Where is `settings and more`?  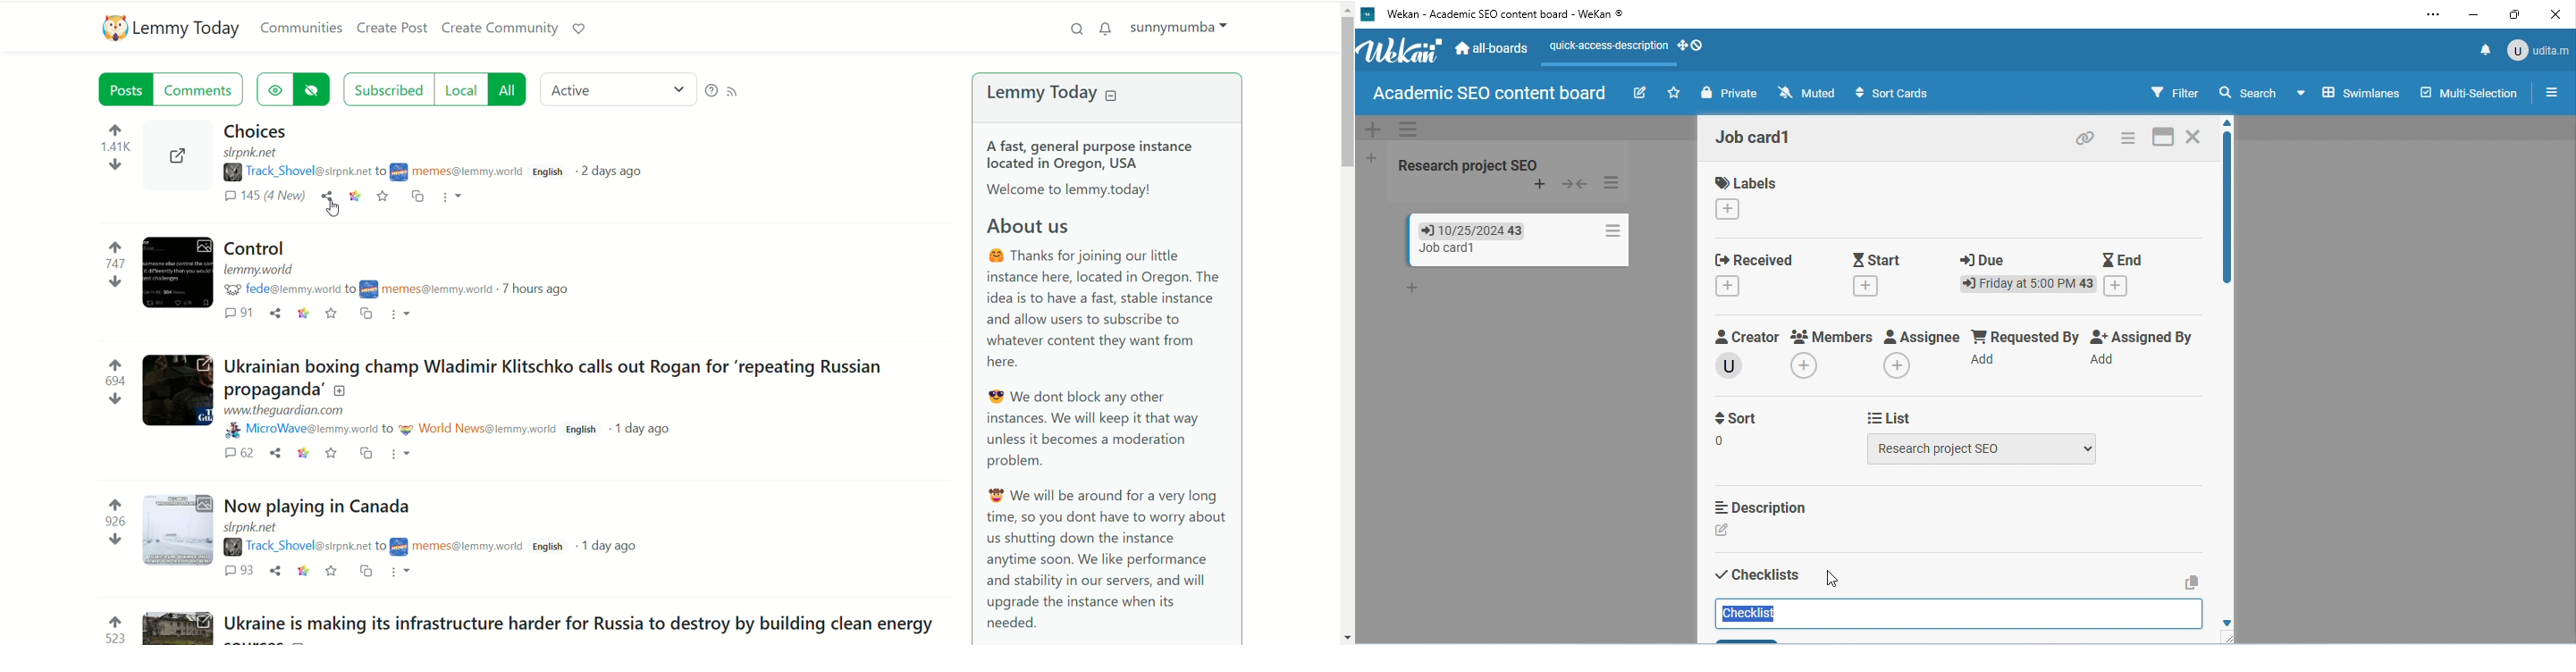
settings and more is located at coordinates (2432, 16).